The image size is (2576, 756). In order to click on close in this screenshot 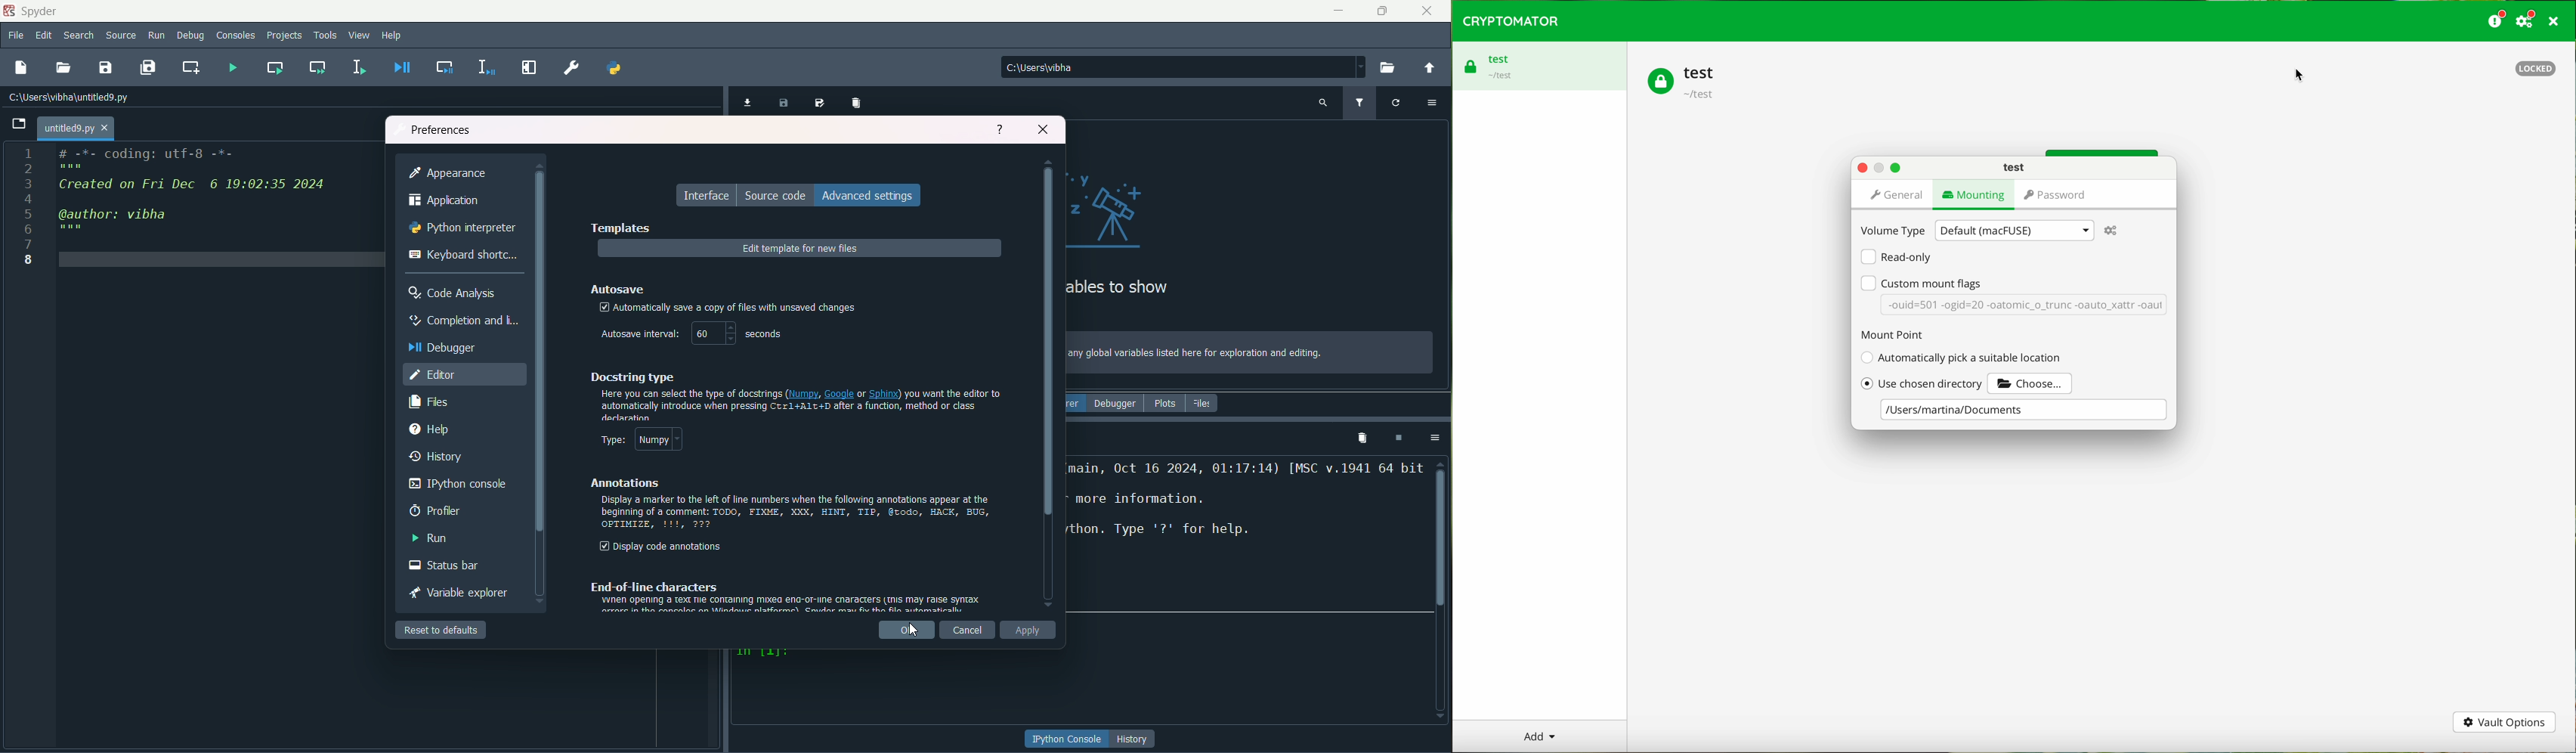, I will do `click(1044, 128)`.